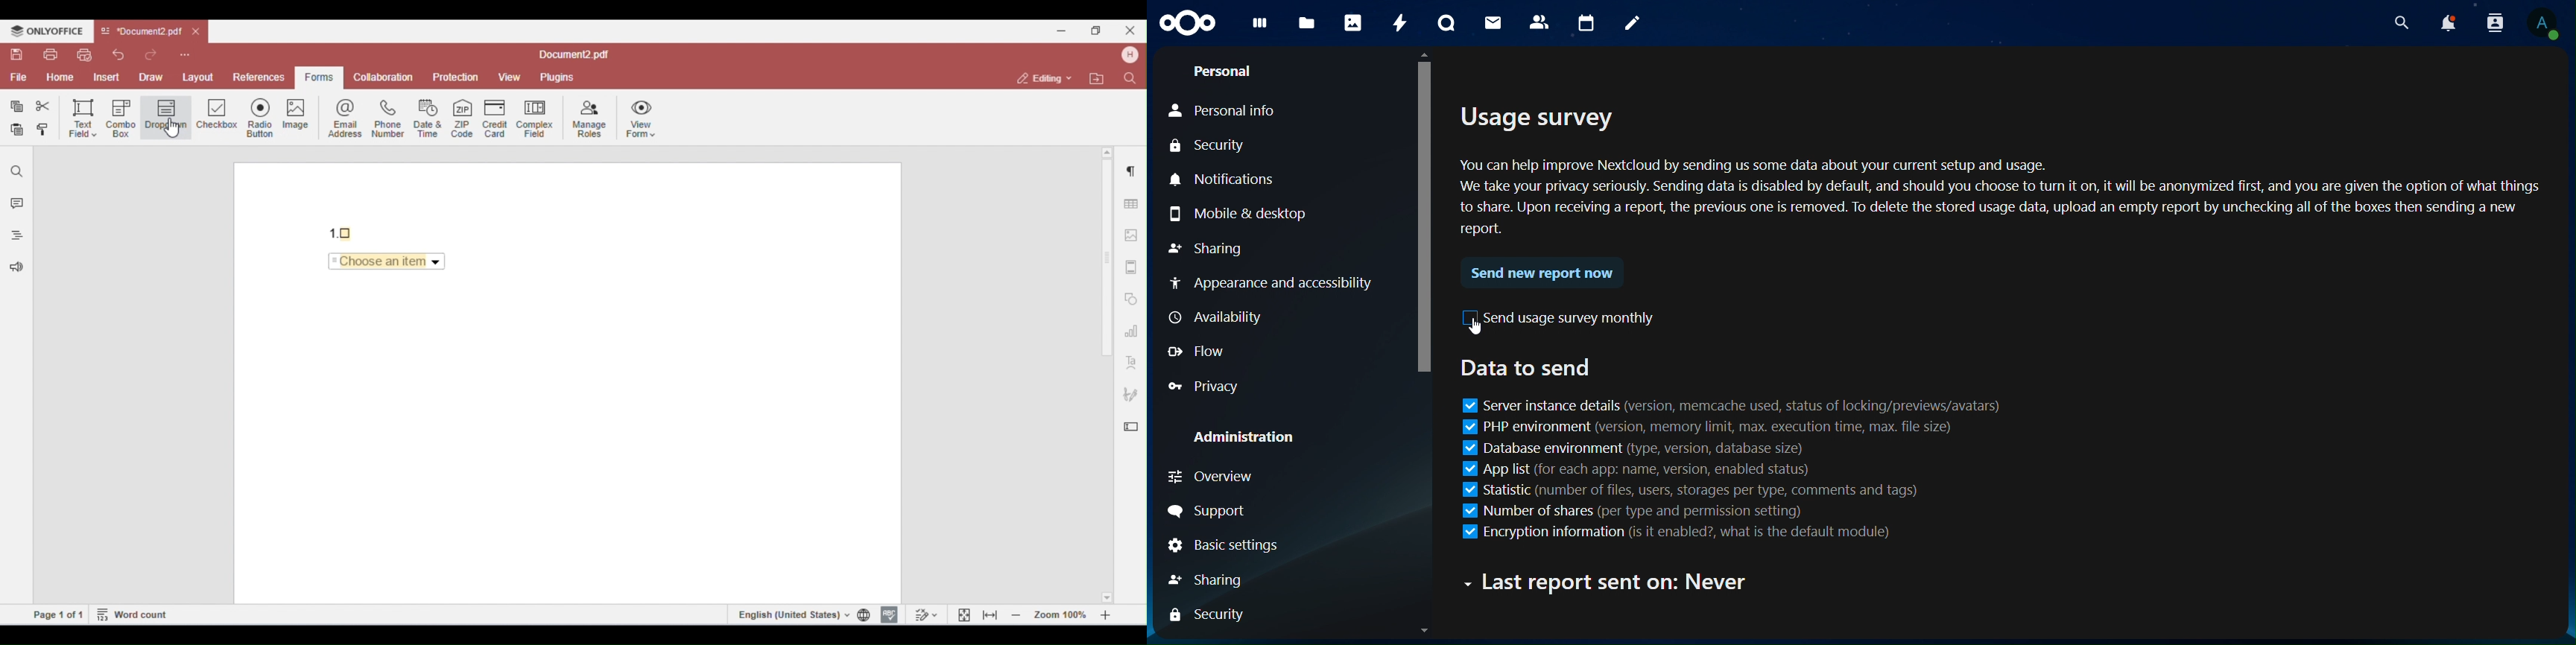 Image resolution: width=2576 pixels, height=672 pixels. What do you see at coordinates (2495, 22) in the screenshot?
I see `search contacts` at bounding box center [2495, 22].